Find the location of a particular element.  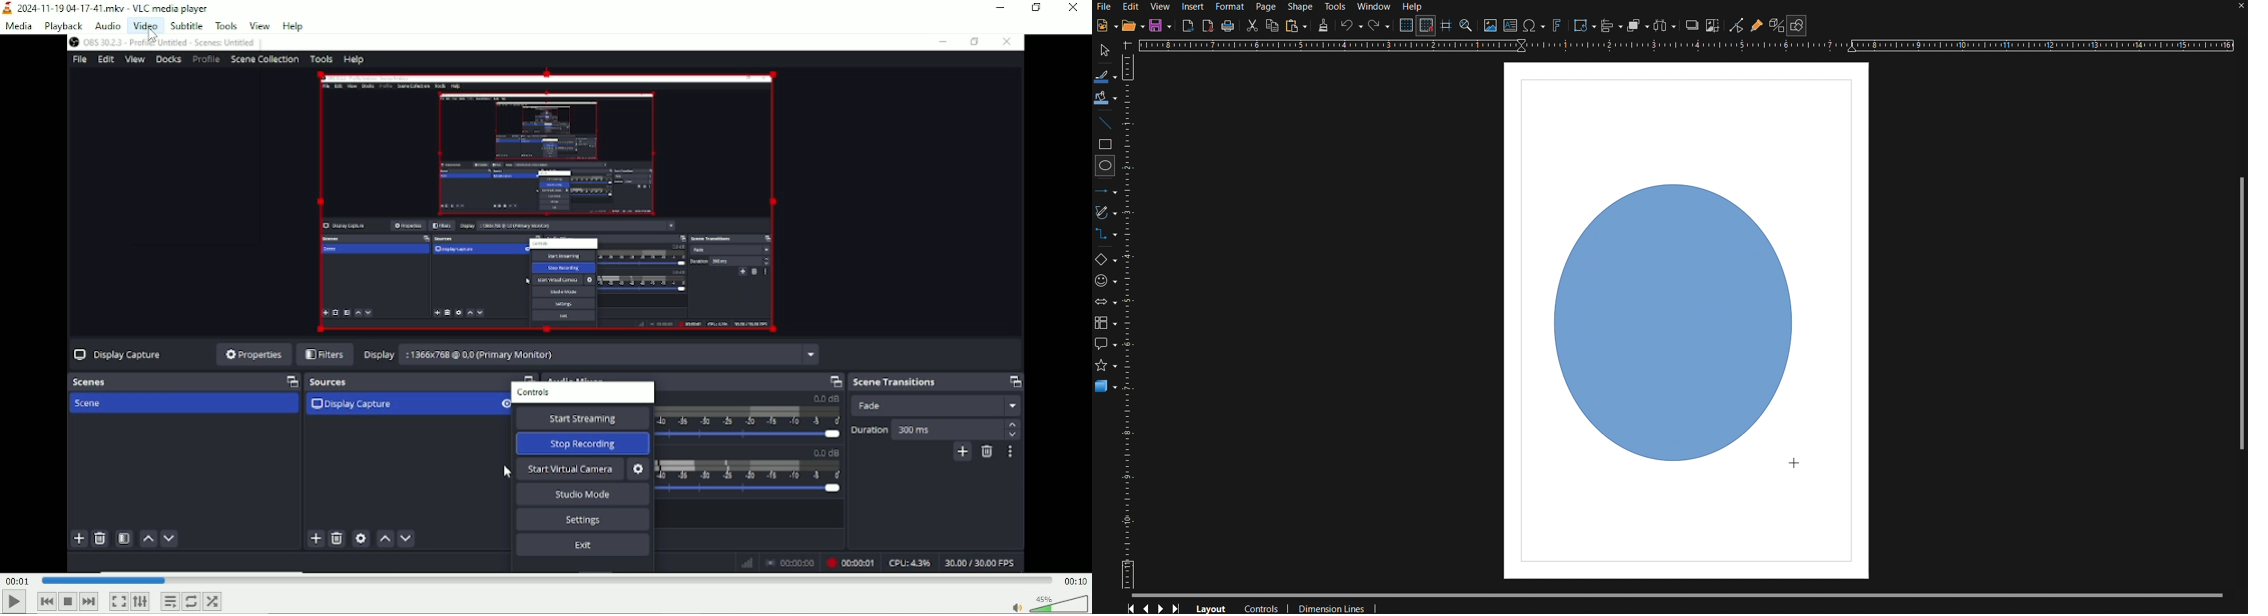

Basic Shapes is located at coordinates (1109, 261).